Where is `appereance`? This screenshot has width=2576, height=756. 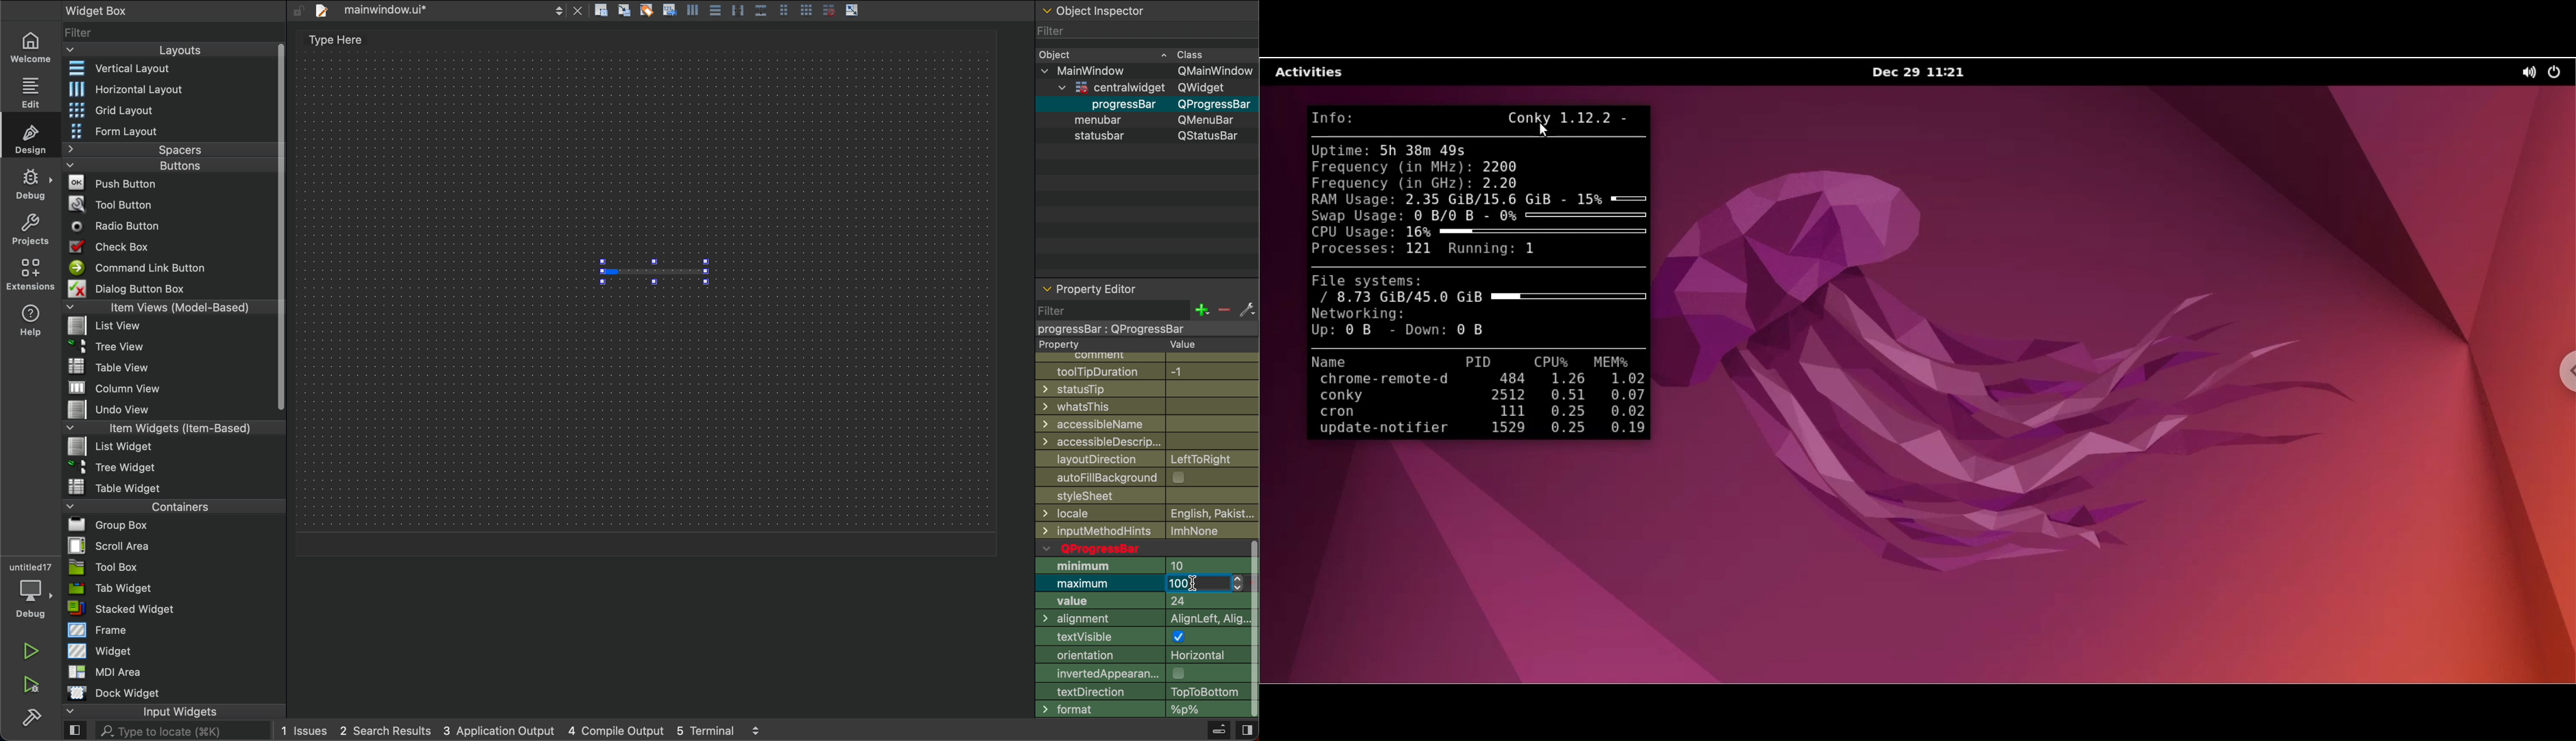
appereance is located at coordinates (1139, 673).